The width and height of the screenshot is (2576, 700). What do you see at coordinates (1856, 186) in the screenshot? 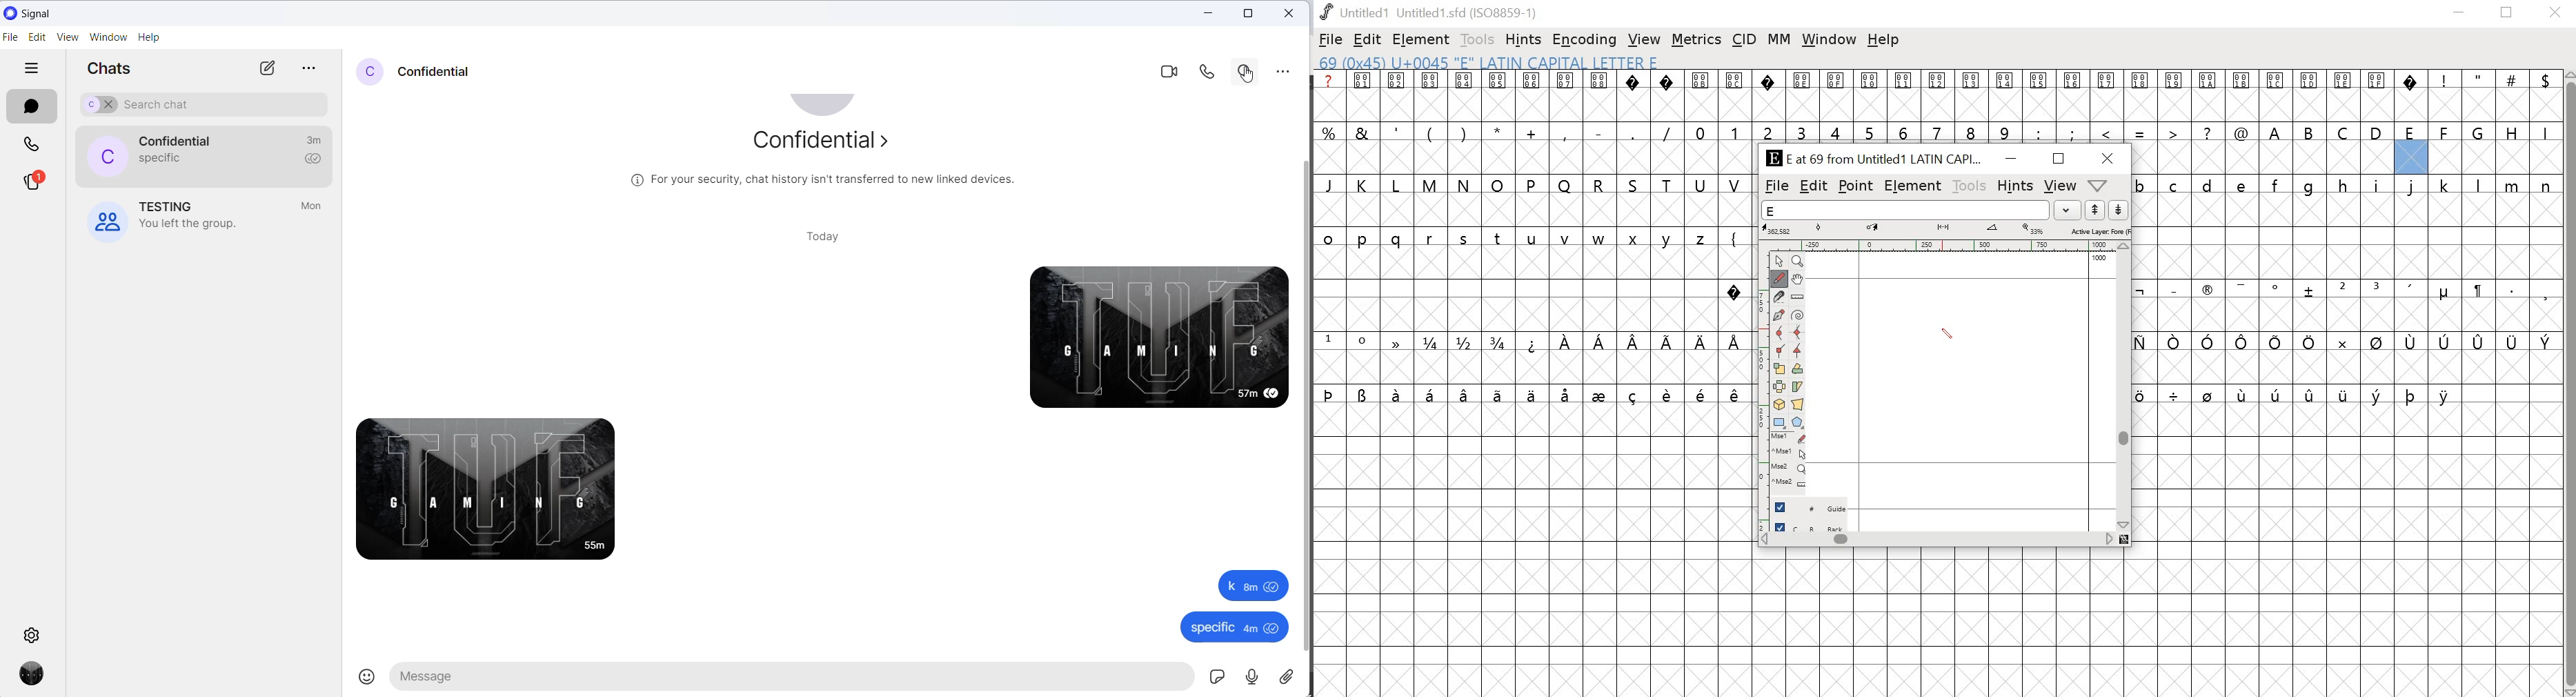
I see `point` at bounding box center [1856, 186].